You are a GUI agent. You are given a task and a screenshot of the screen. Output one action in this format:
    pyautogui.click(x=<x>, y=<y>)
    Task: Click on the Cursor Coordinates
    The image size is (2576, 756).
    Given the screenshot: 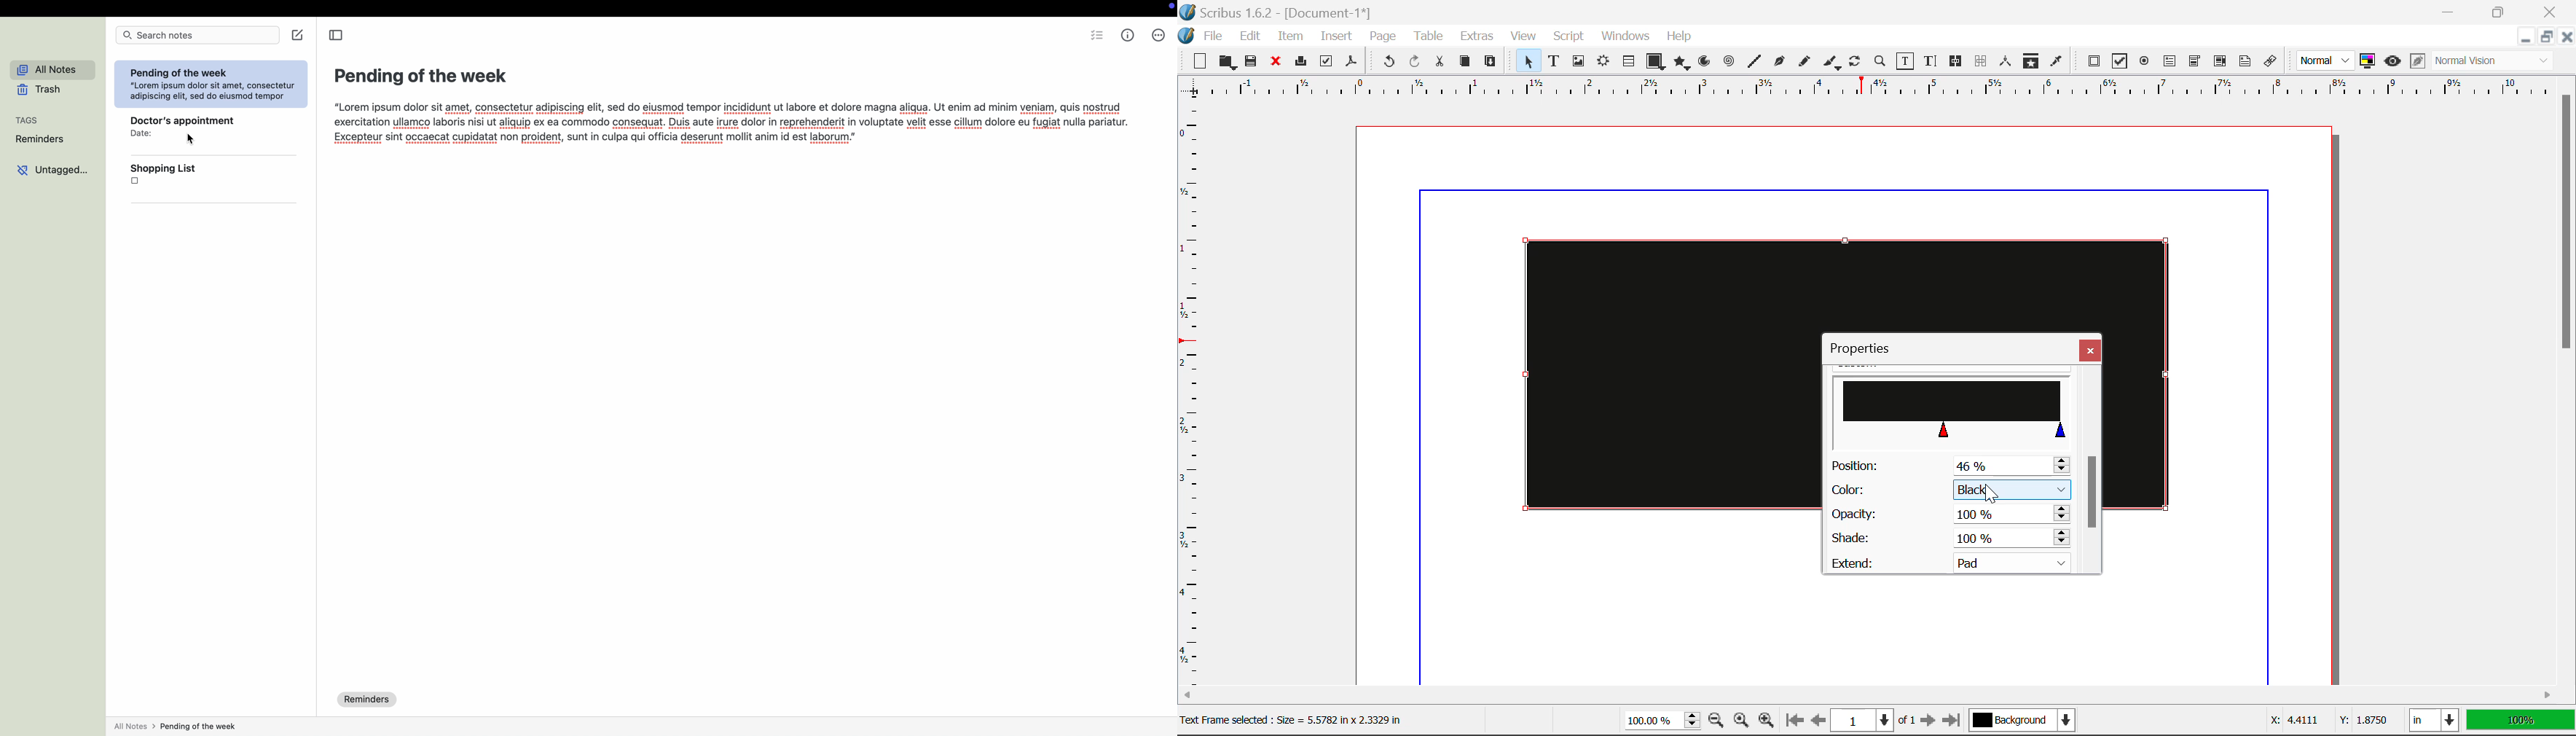 What is the action you would take?
    pyautogui.click(x=2325, y=721)
    